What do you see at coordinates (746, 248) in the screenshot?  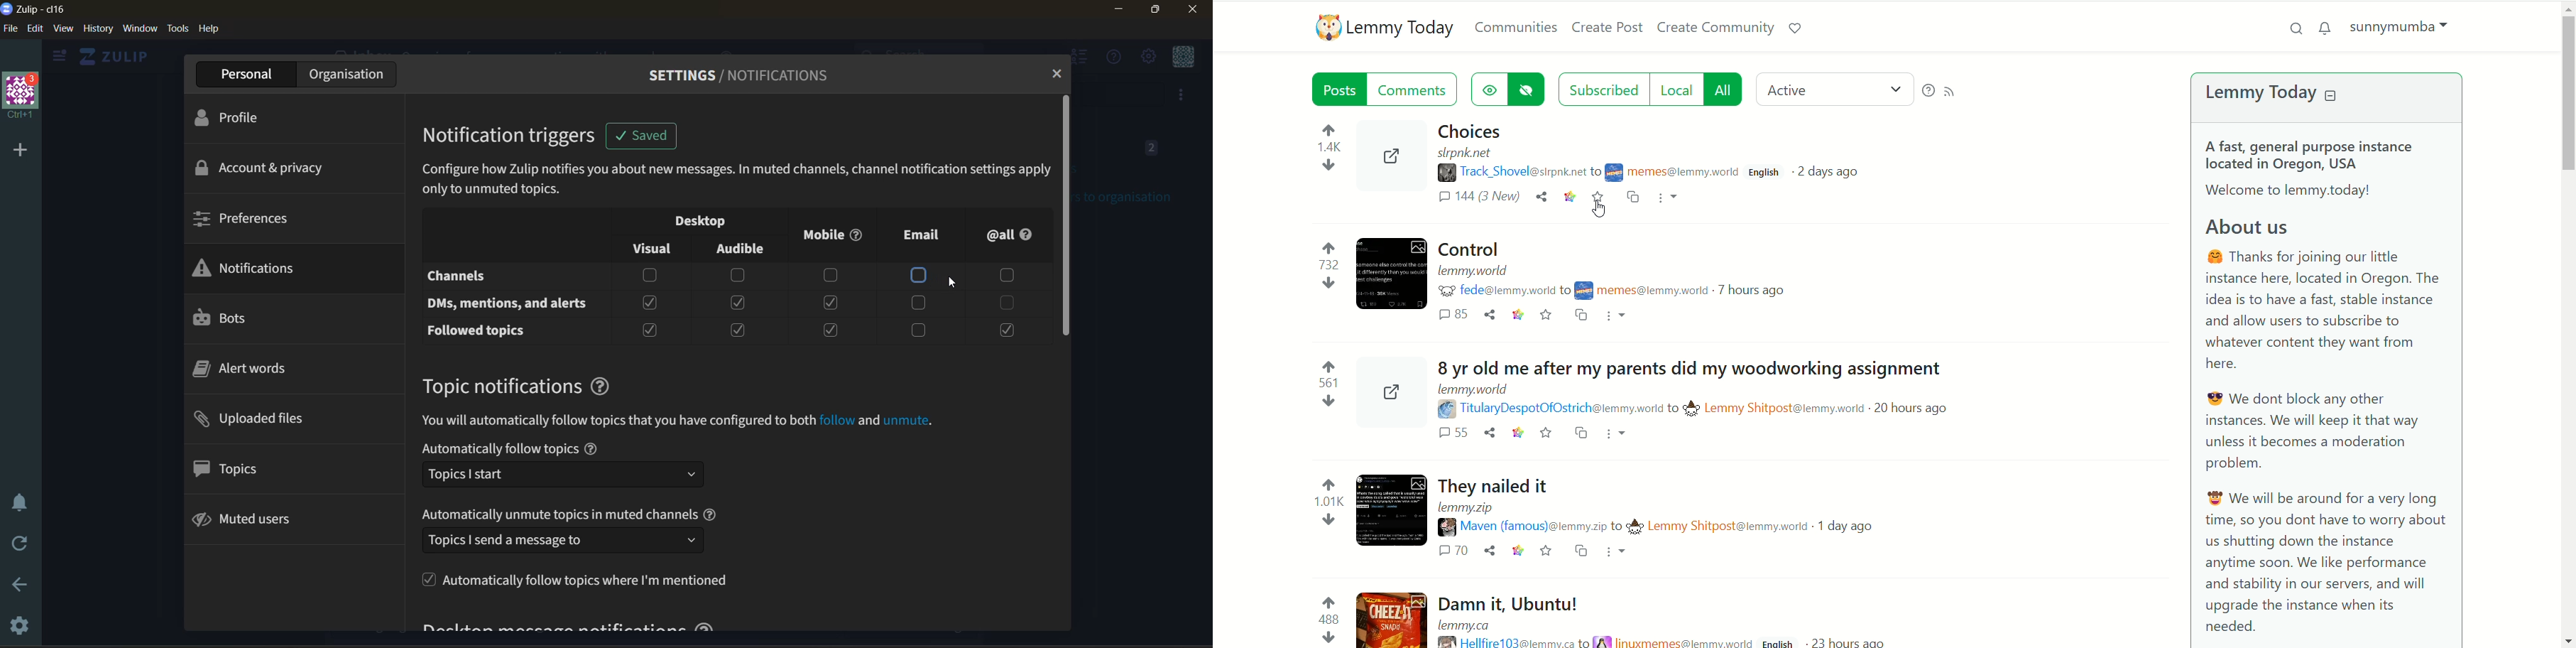 I see `audible` at bounding box center [746, 248].